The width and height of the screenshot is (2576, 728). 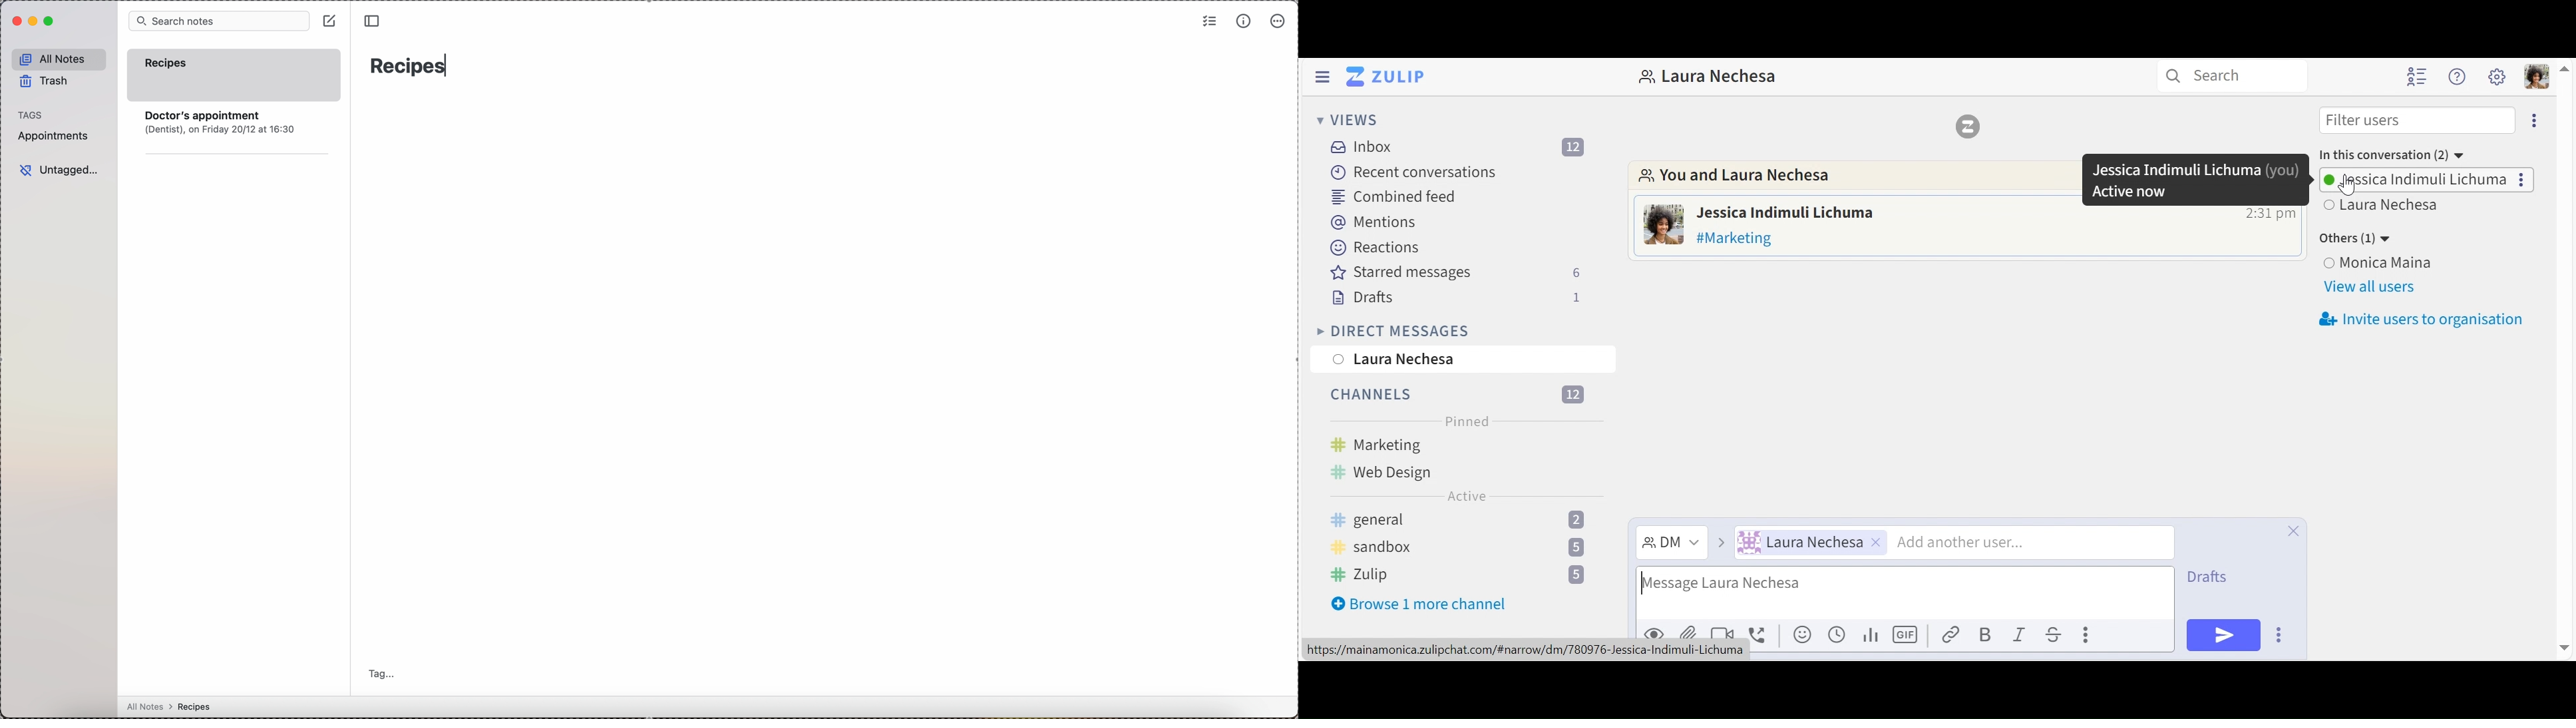 What do you see at coordinates (1952, 634) in the screenshot?
I see `Add link` at bounding box center [1952, 634].